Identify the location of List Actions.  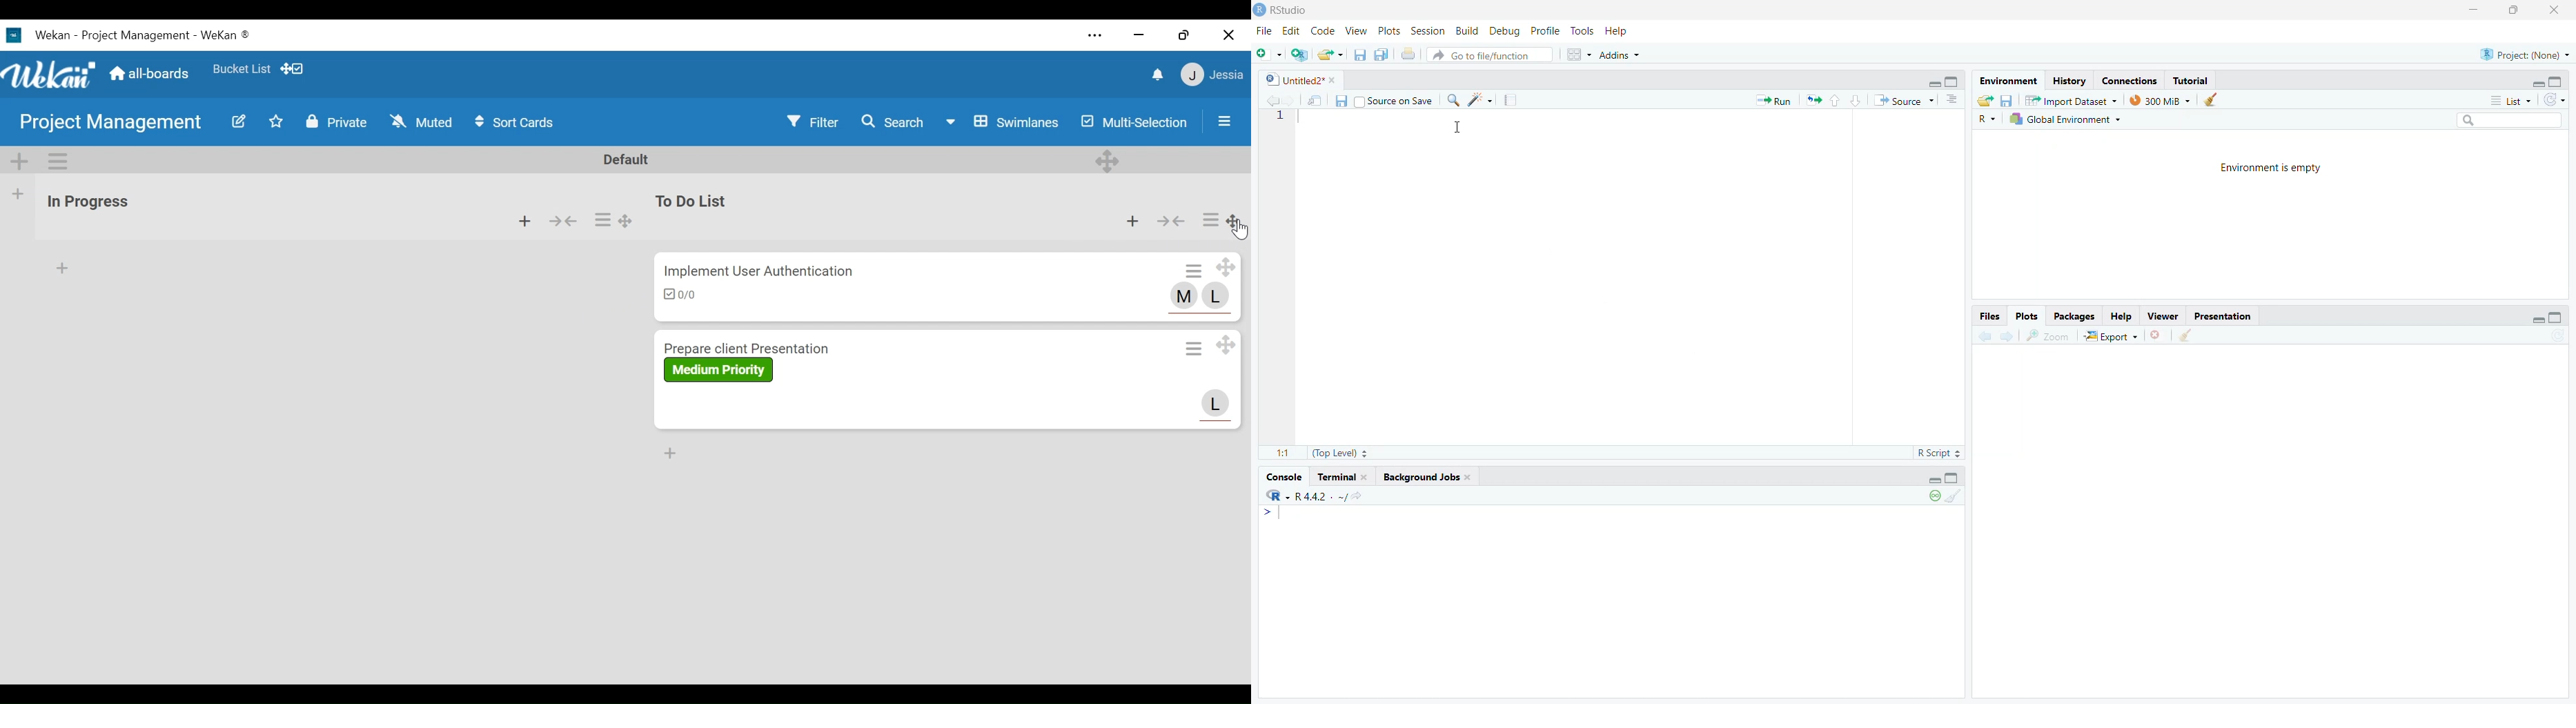
(602, 219).